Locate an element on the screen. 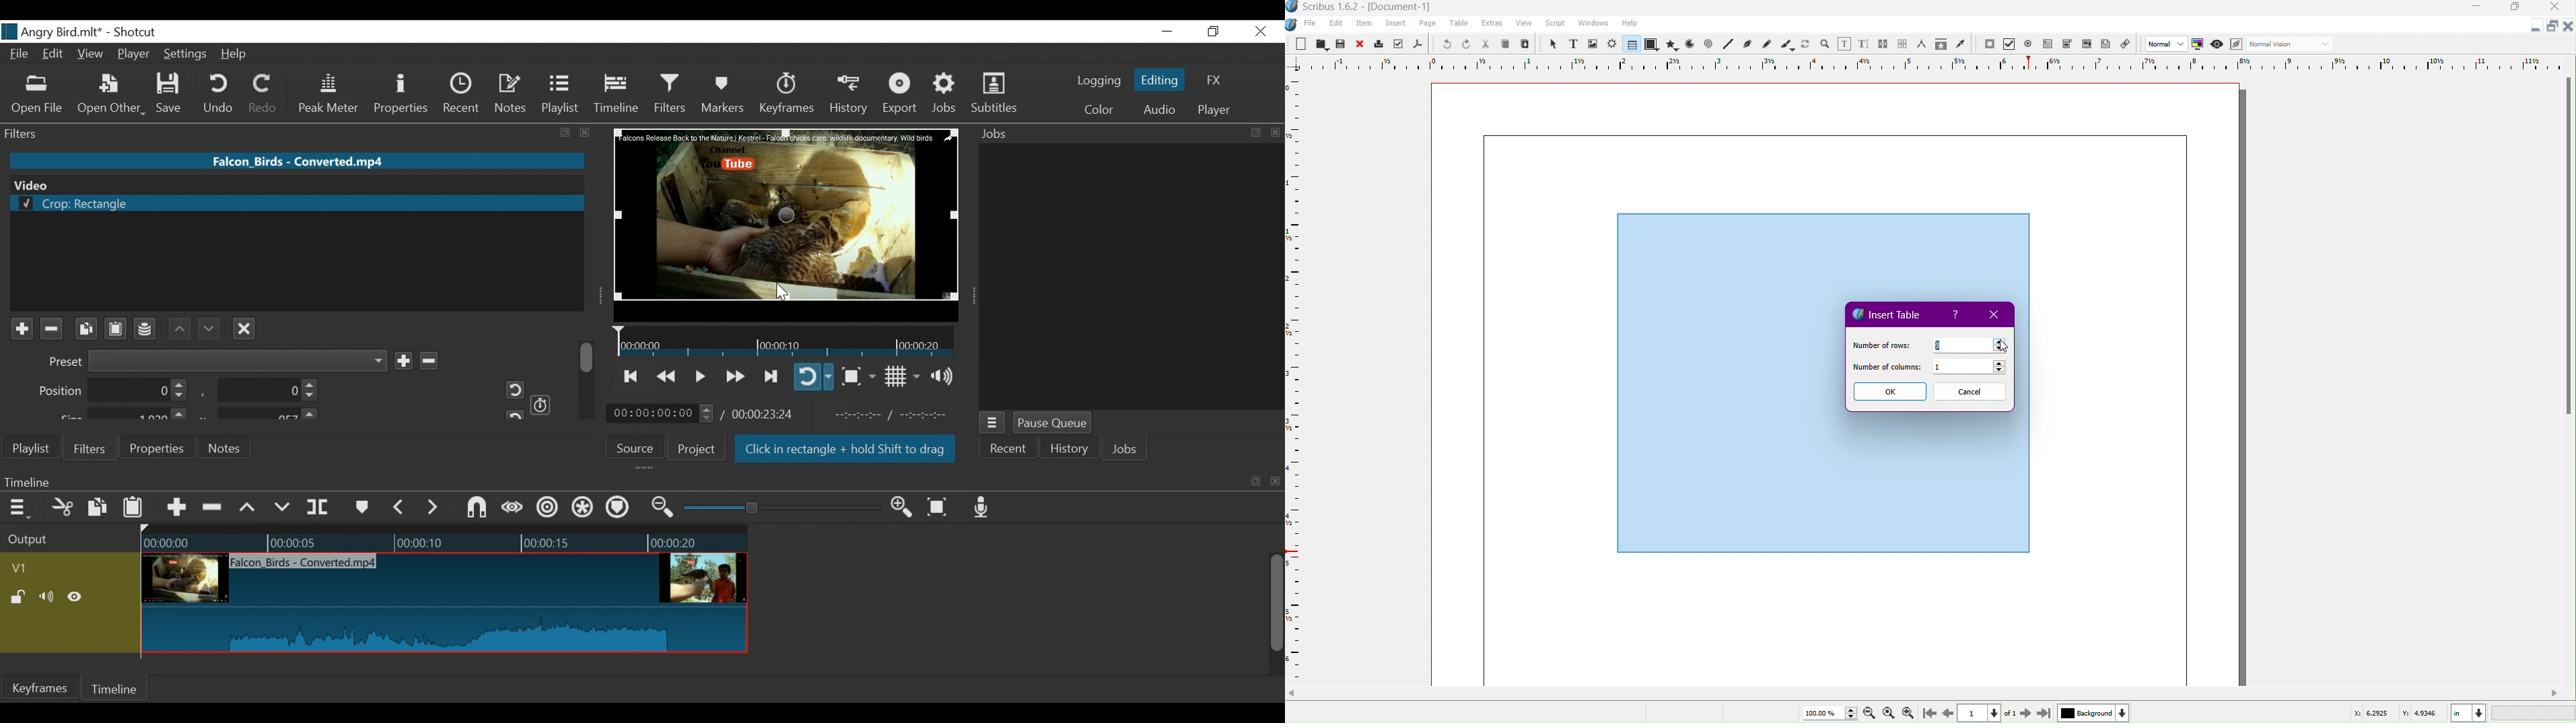  Table is located at coordinates (1630, 44).